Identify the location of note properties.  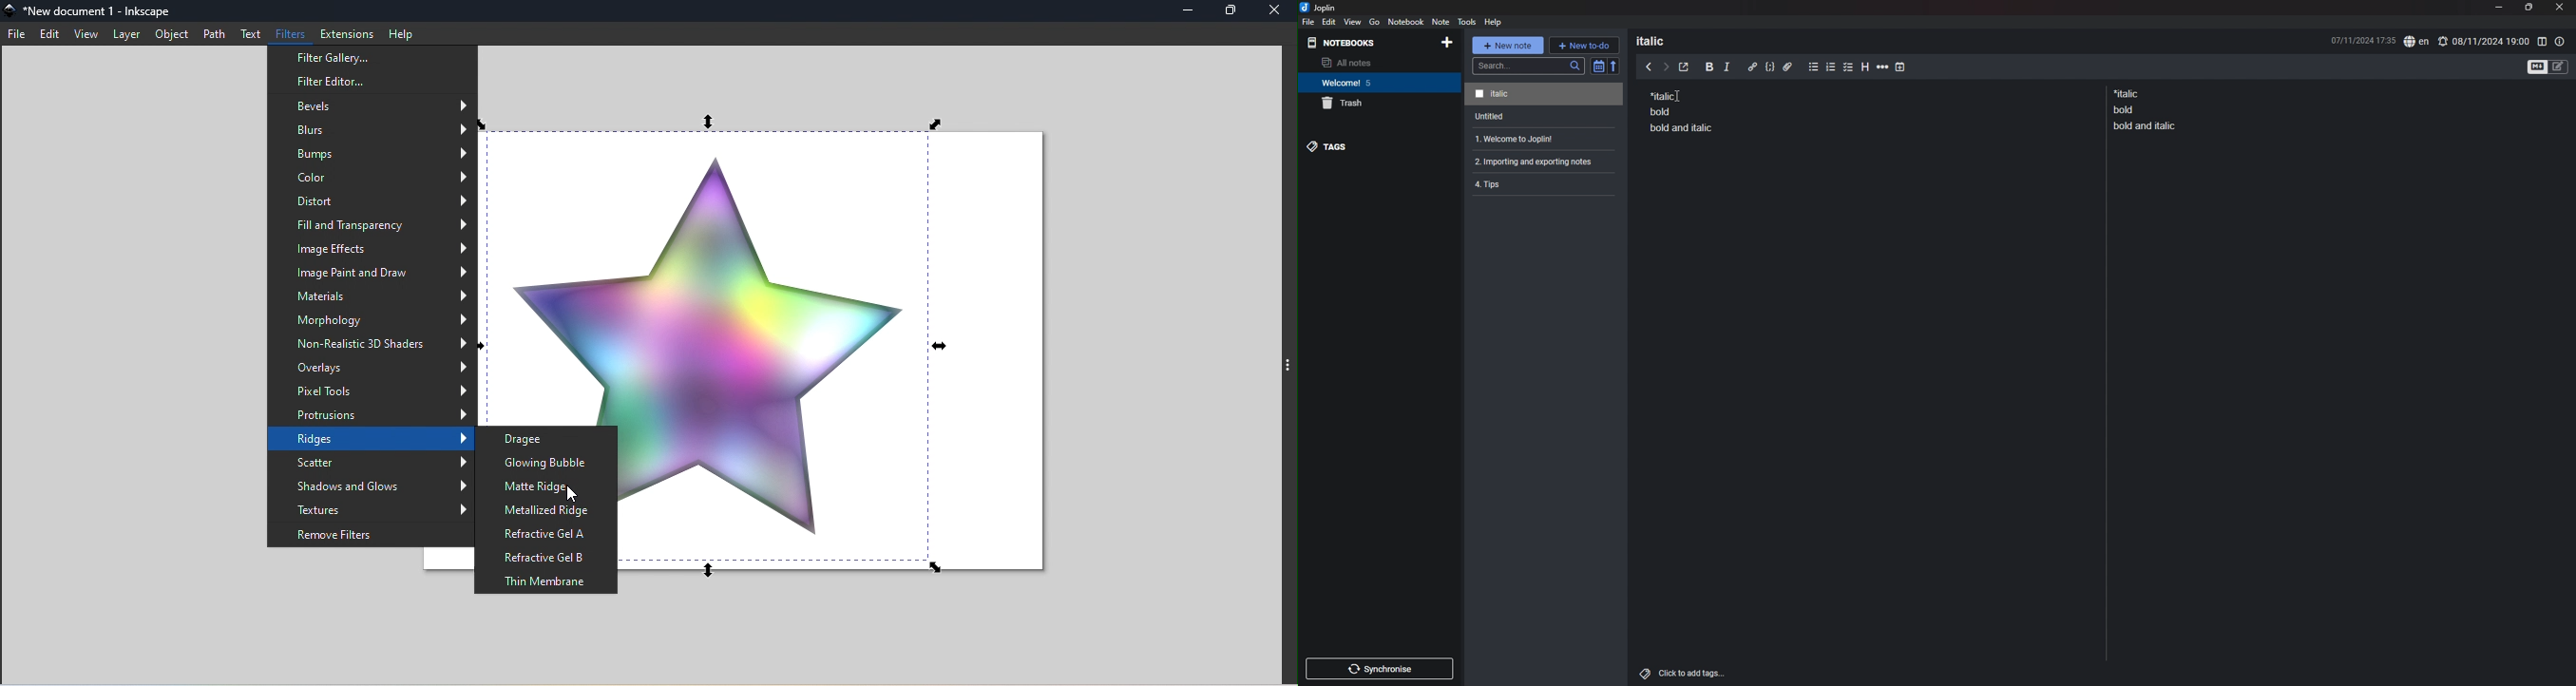
(2561, 41).